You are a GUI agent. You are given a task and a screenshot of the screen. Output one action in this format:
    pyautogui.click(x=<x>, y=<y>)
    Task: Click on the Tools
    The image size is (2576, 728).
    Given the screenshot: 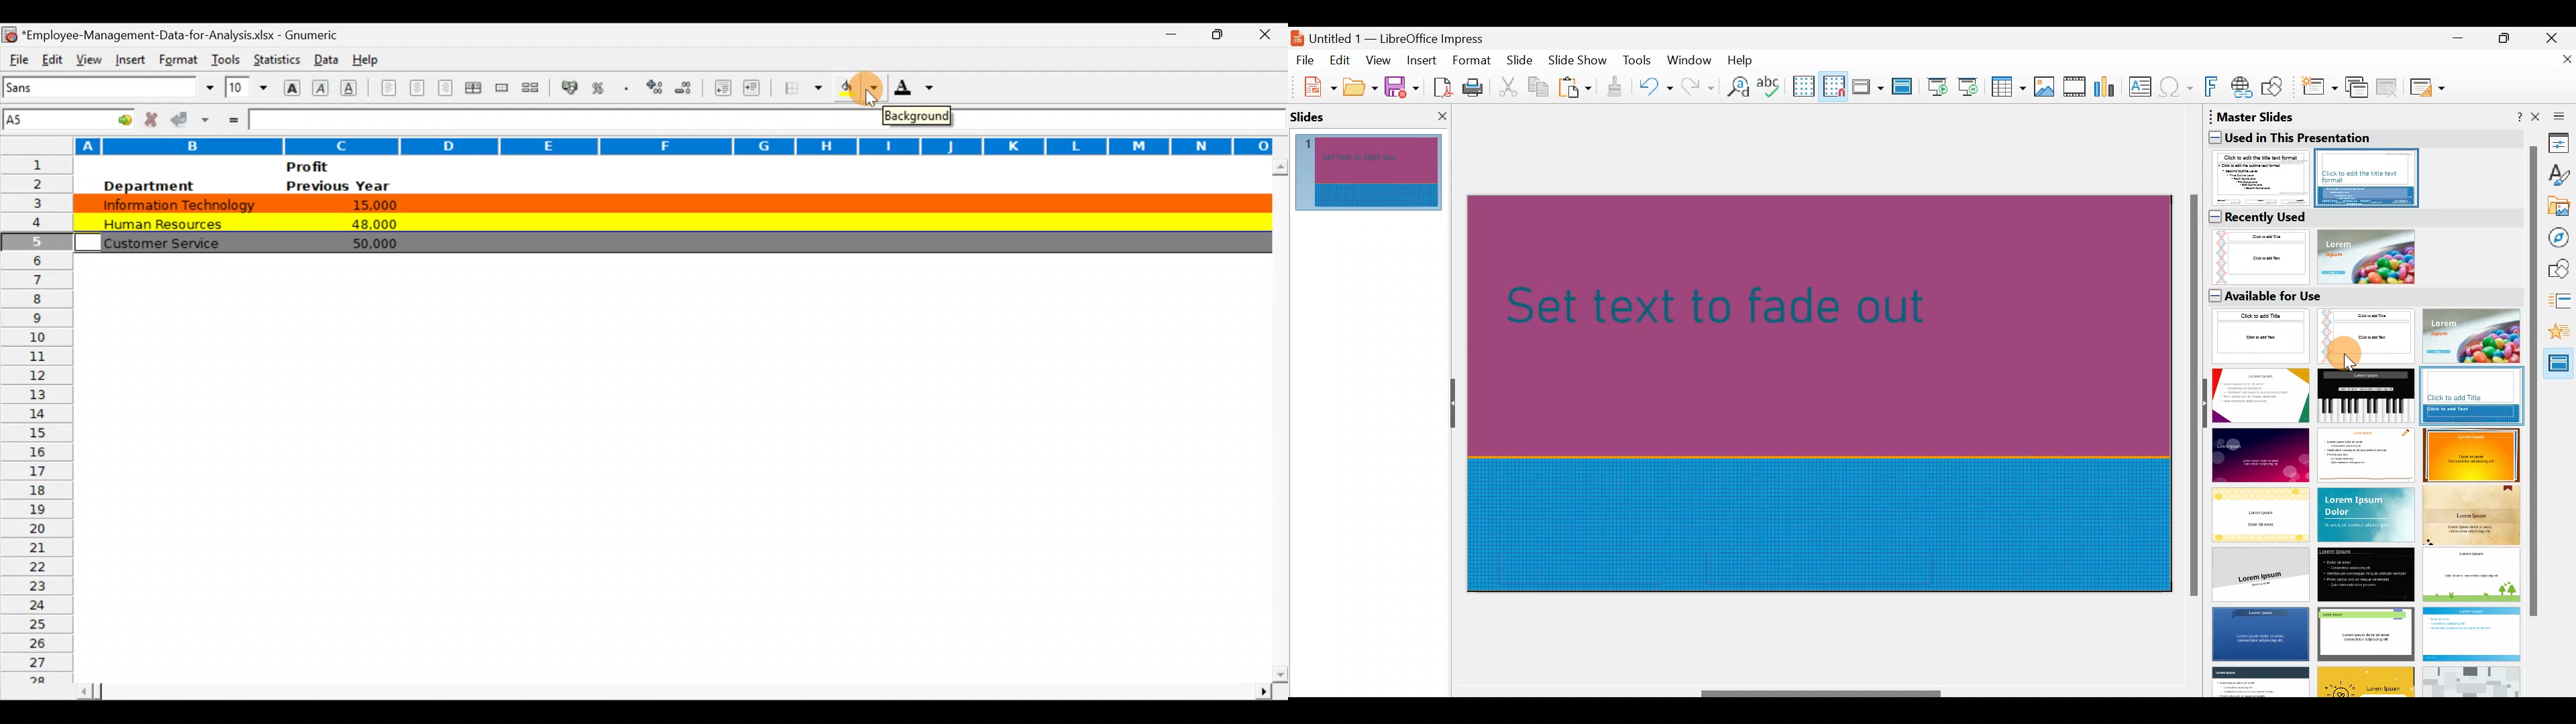 What is the action you would take?
    pyautogui.click(x=225, y=56)
    